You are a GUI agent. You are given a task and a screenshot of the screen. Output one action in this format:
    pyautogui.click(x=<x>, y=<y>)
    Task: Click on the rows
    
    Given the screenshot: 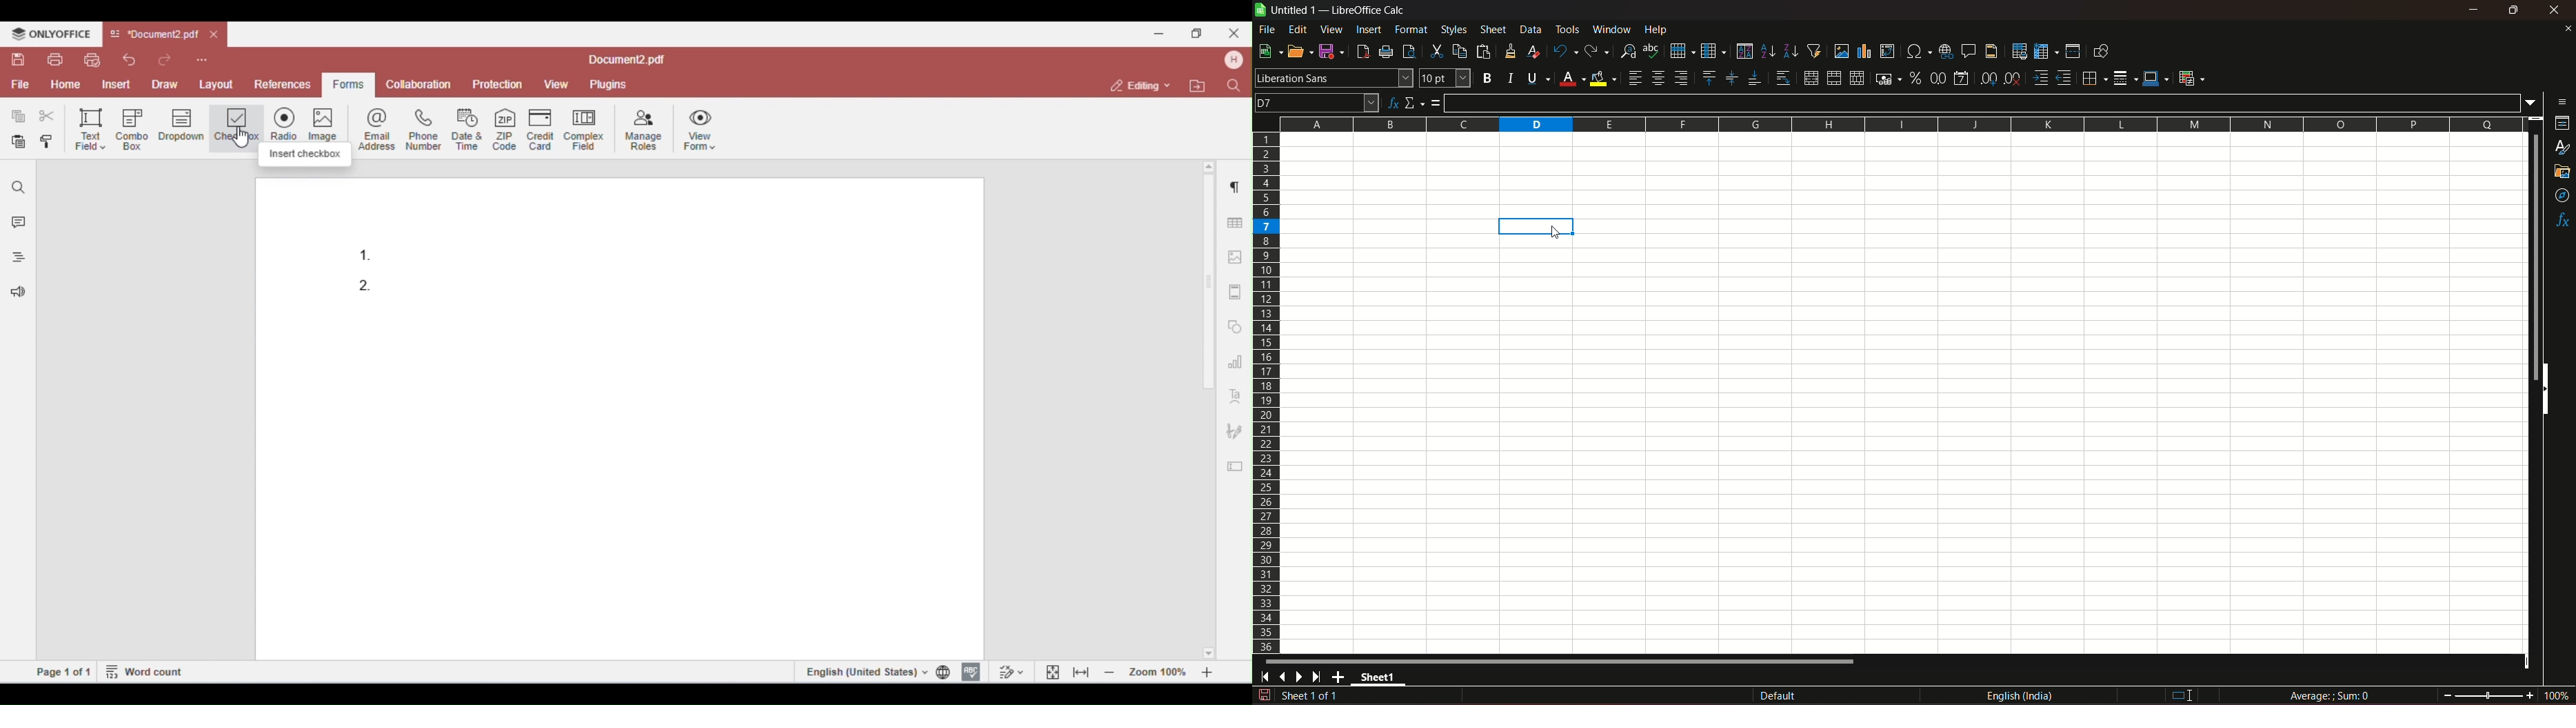 What is the action you would take?
    pyautogui.click(x=1267, y=392)
    